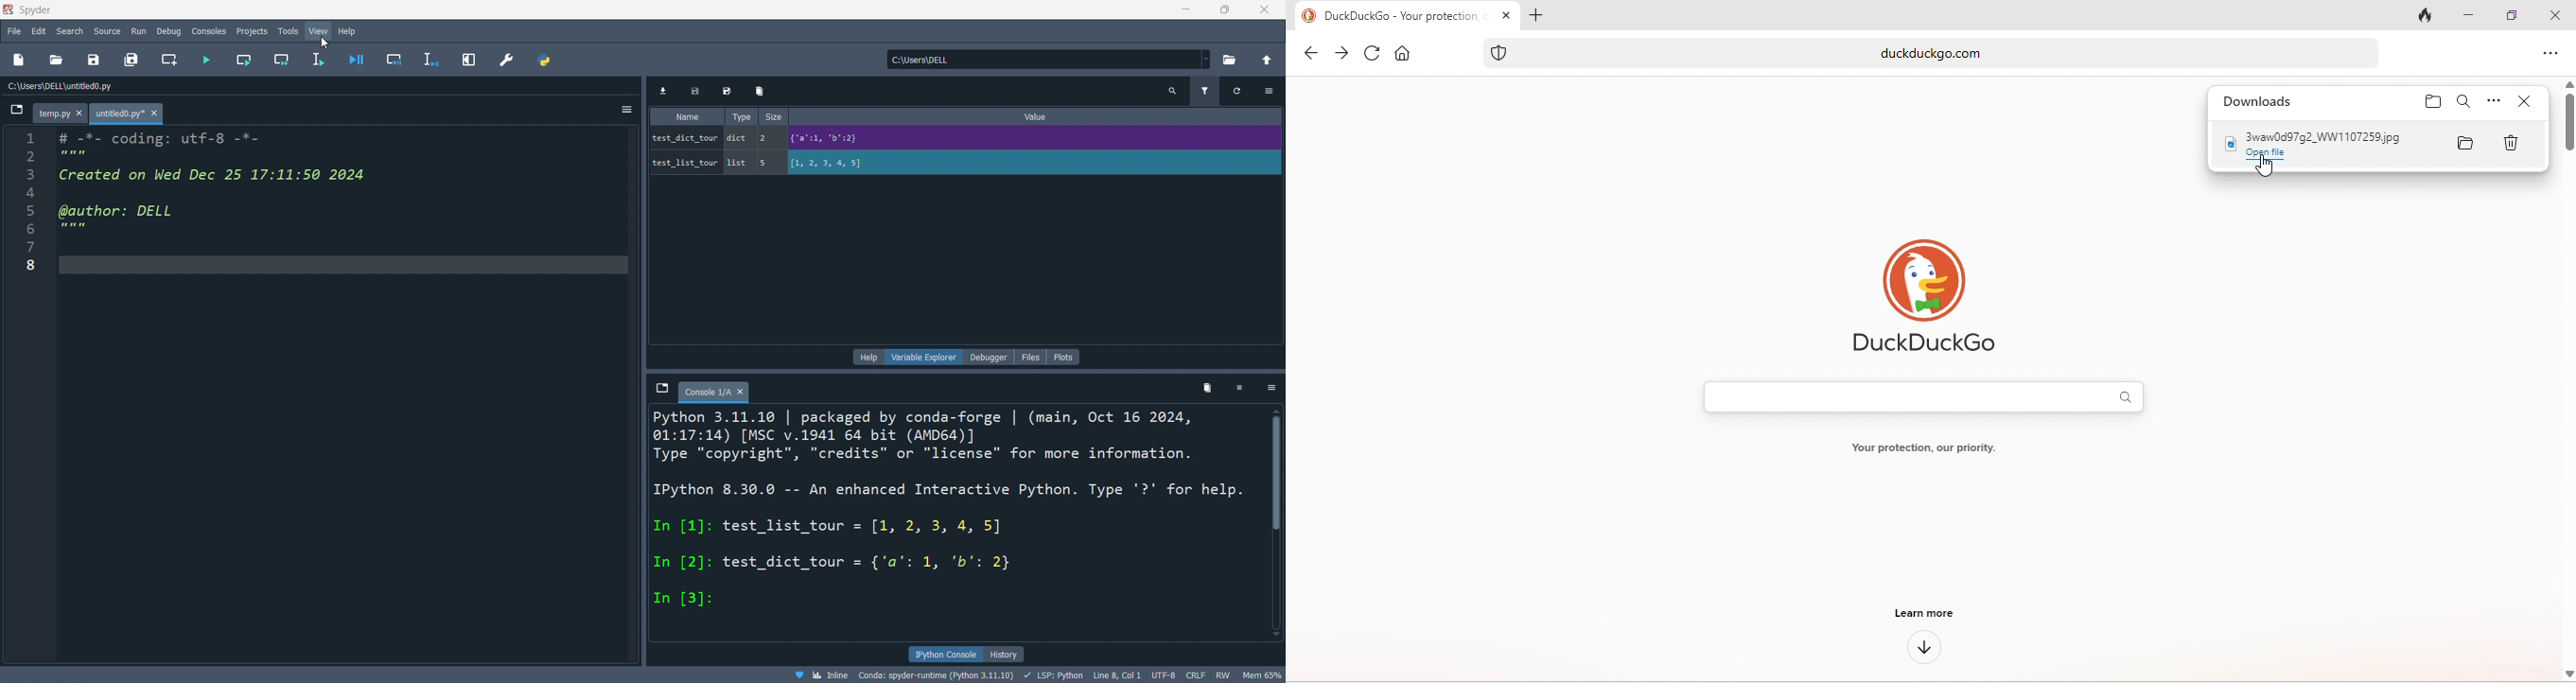  What do you see at coordinates (2513, 15) in the screenshot?
I see `maximize` at bounding box center [2513, 15].